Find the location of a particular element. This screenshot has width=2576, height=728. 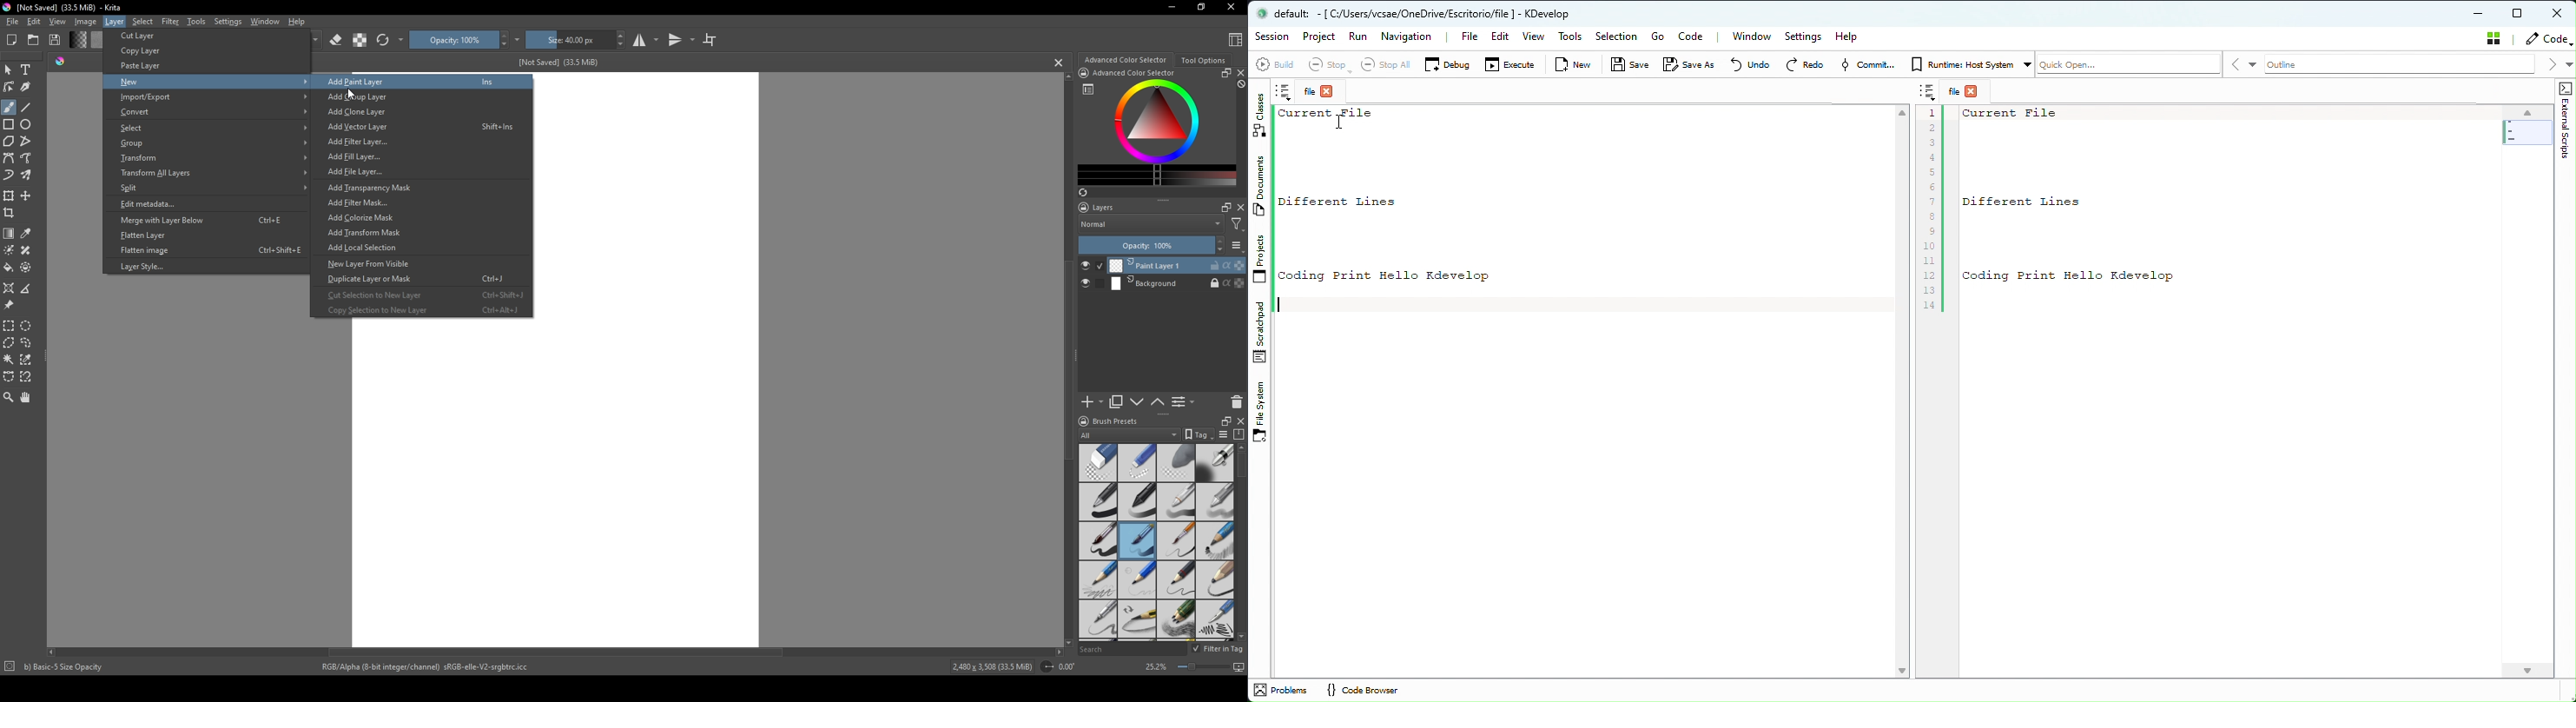

medium brush is located at coordinates (1137, 541).